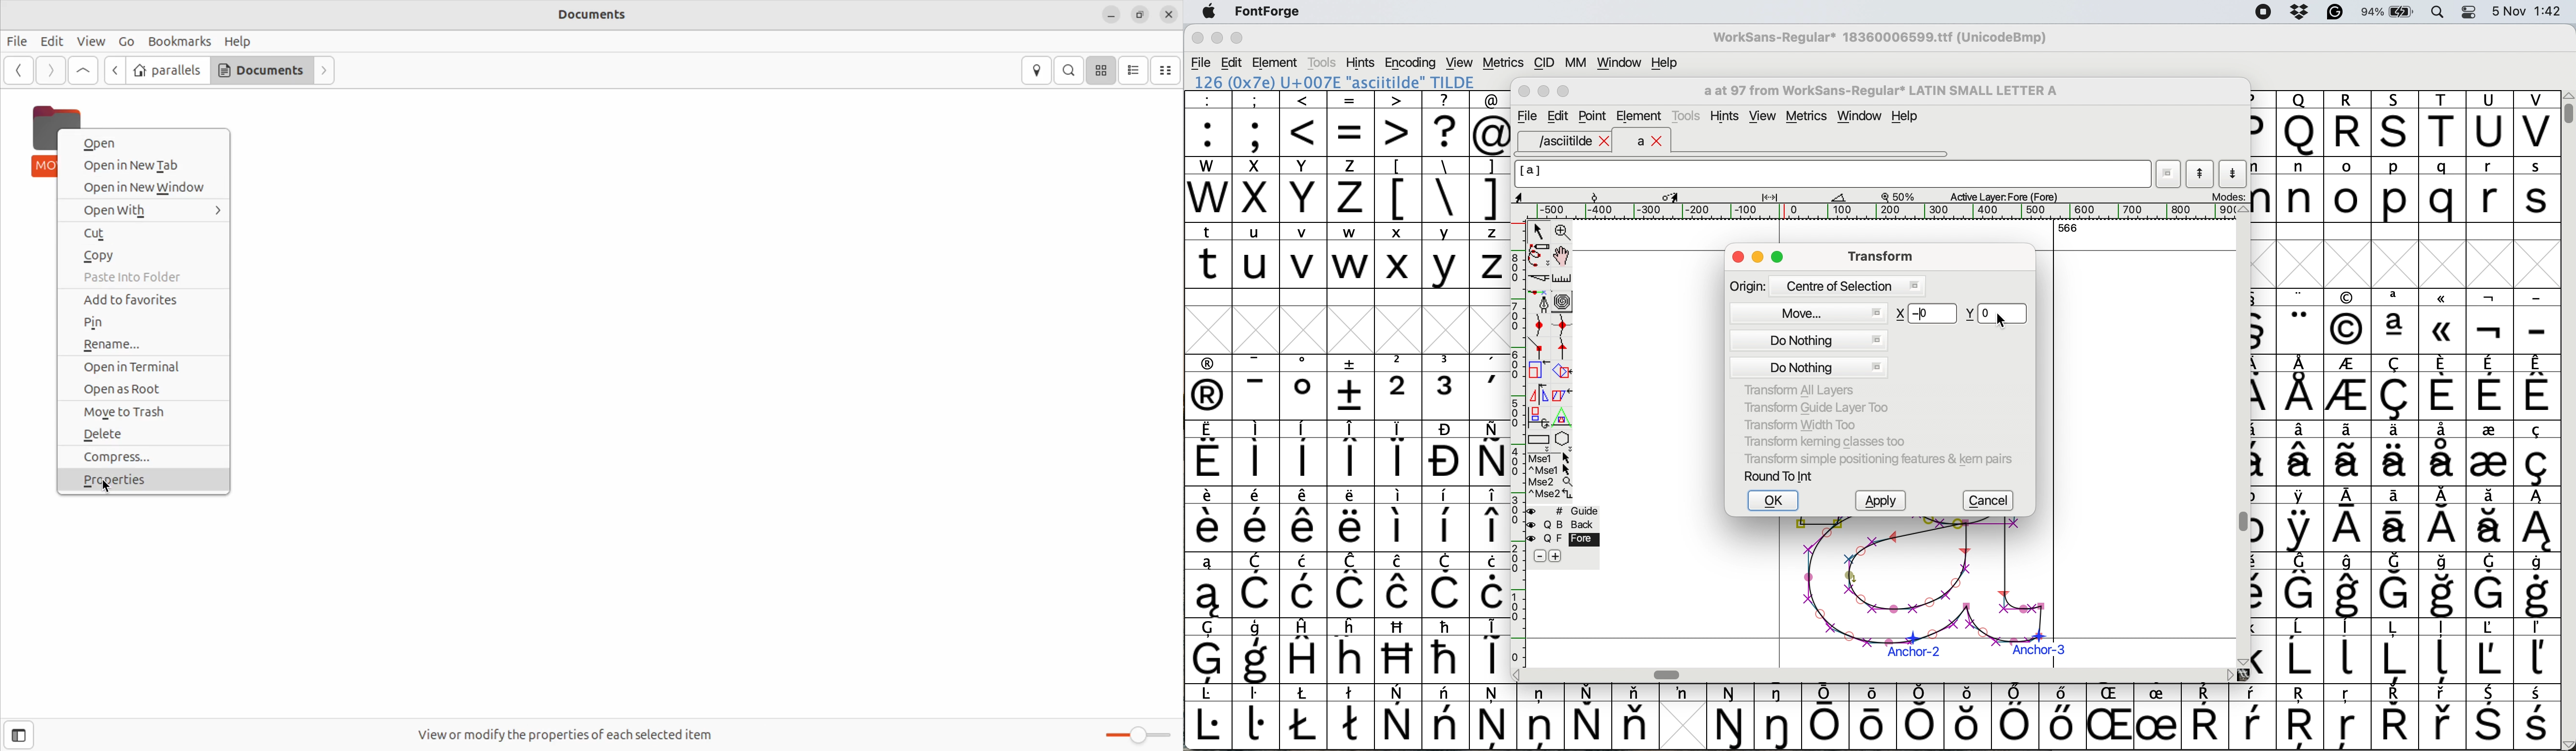 The image size is (2576, 756). I want to click on x, so click(1398, 255).